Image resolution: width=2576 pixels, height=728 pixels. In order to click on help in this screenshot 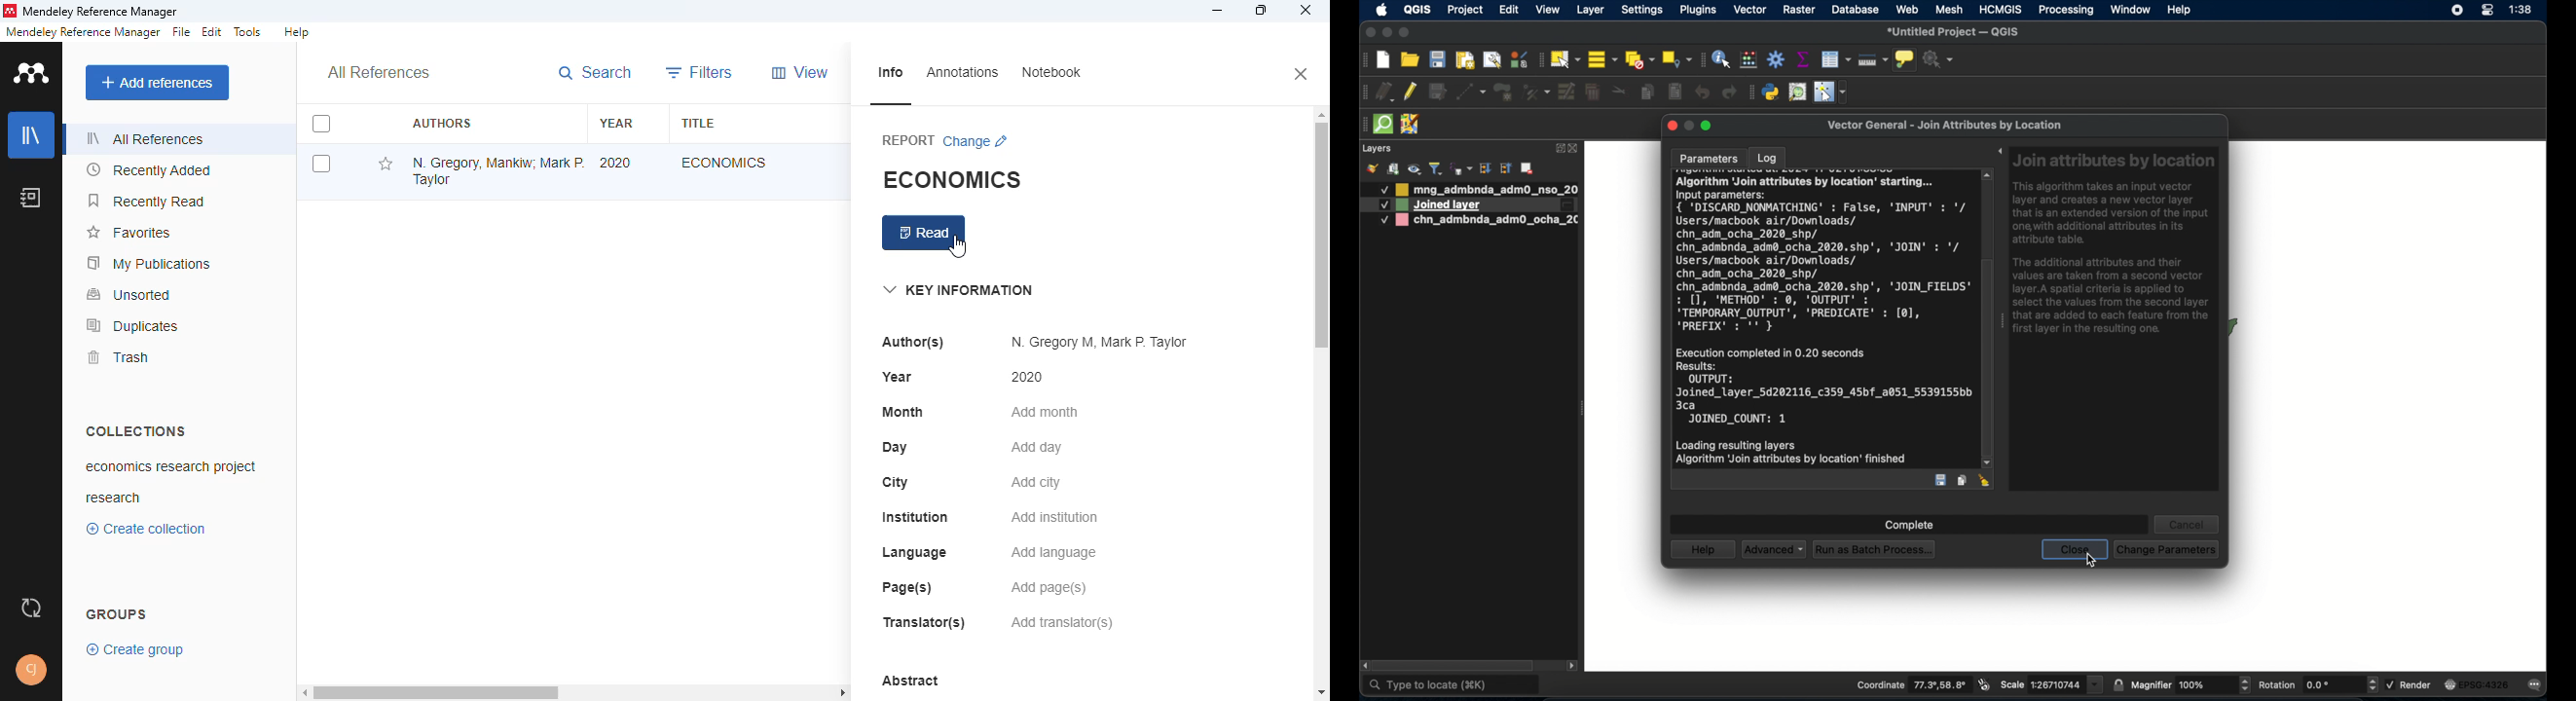, I will do `click(297, 32)`.